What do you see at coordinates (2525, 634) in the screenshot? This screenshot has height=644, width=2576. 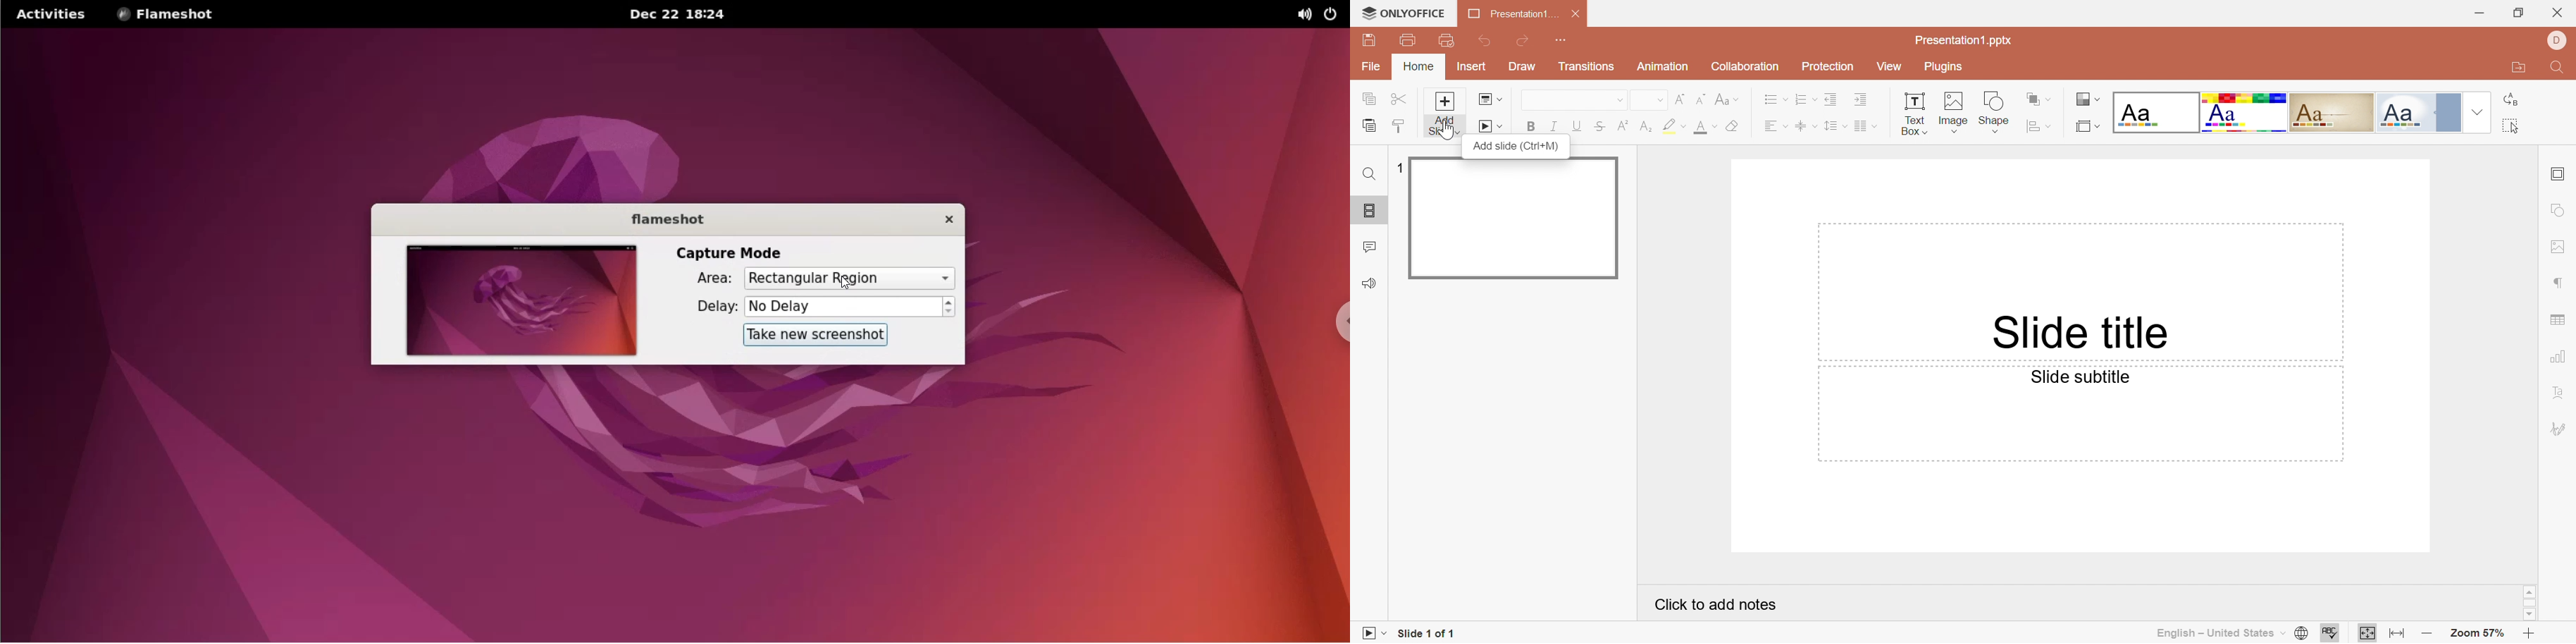 I see `Zoom in` at bounding box center [2525, 634].